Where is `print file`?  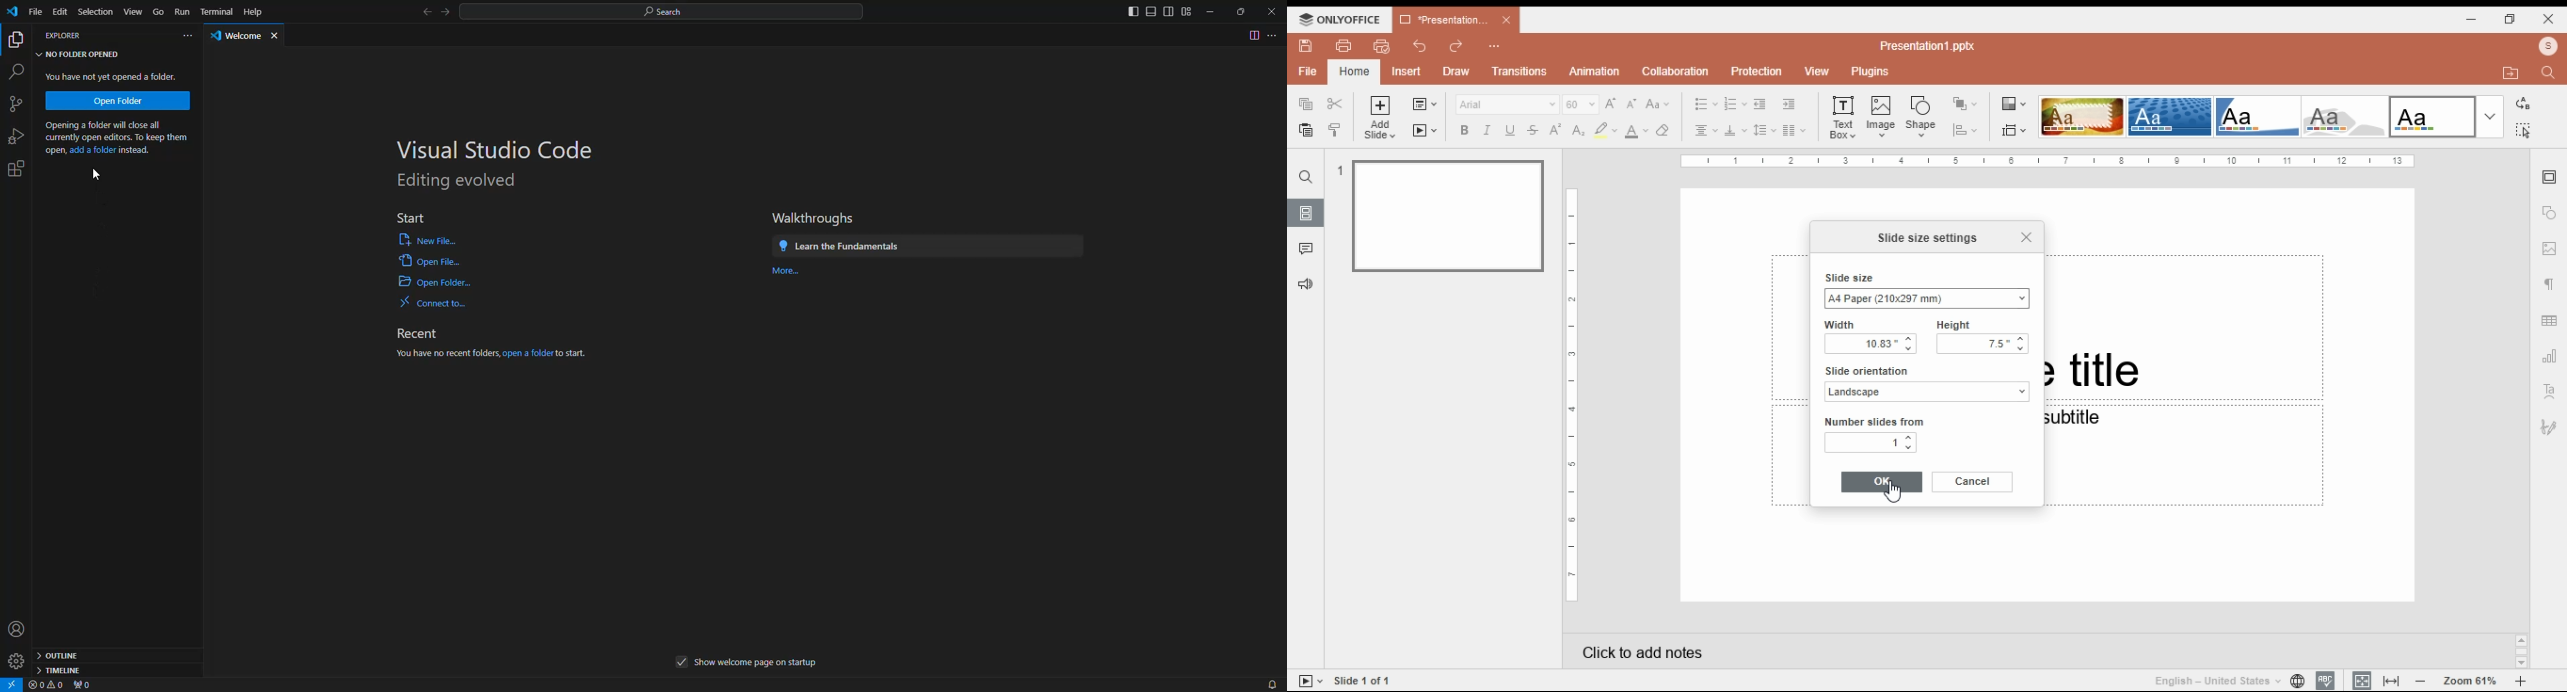
print file is located at coordinates (1344, 46).